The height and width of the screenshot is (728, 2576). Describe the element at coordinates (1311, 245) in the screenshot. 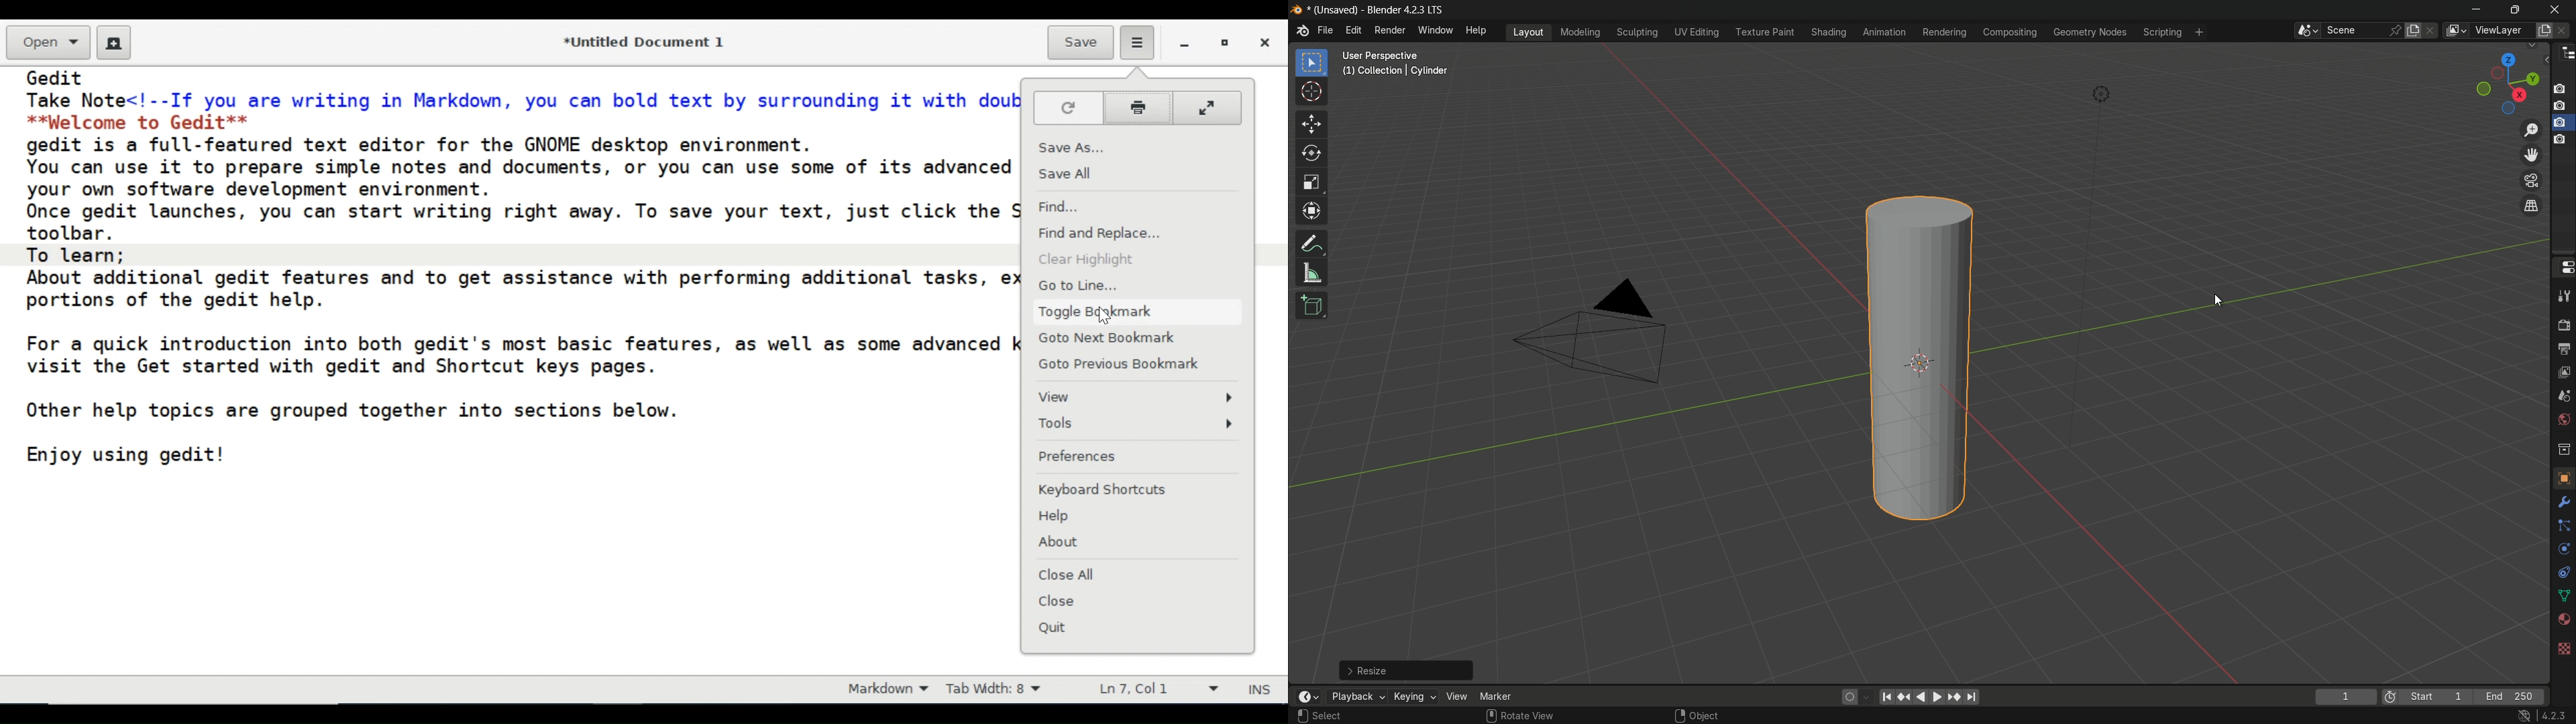

I see `annotate` at that location.